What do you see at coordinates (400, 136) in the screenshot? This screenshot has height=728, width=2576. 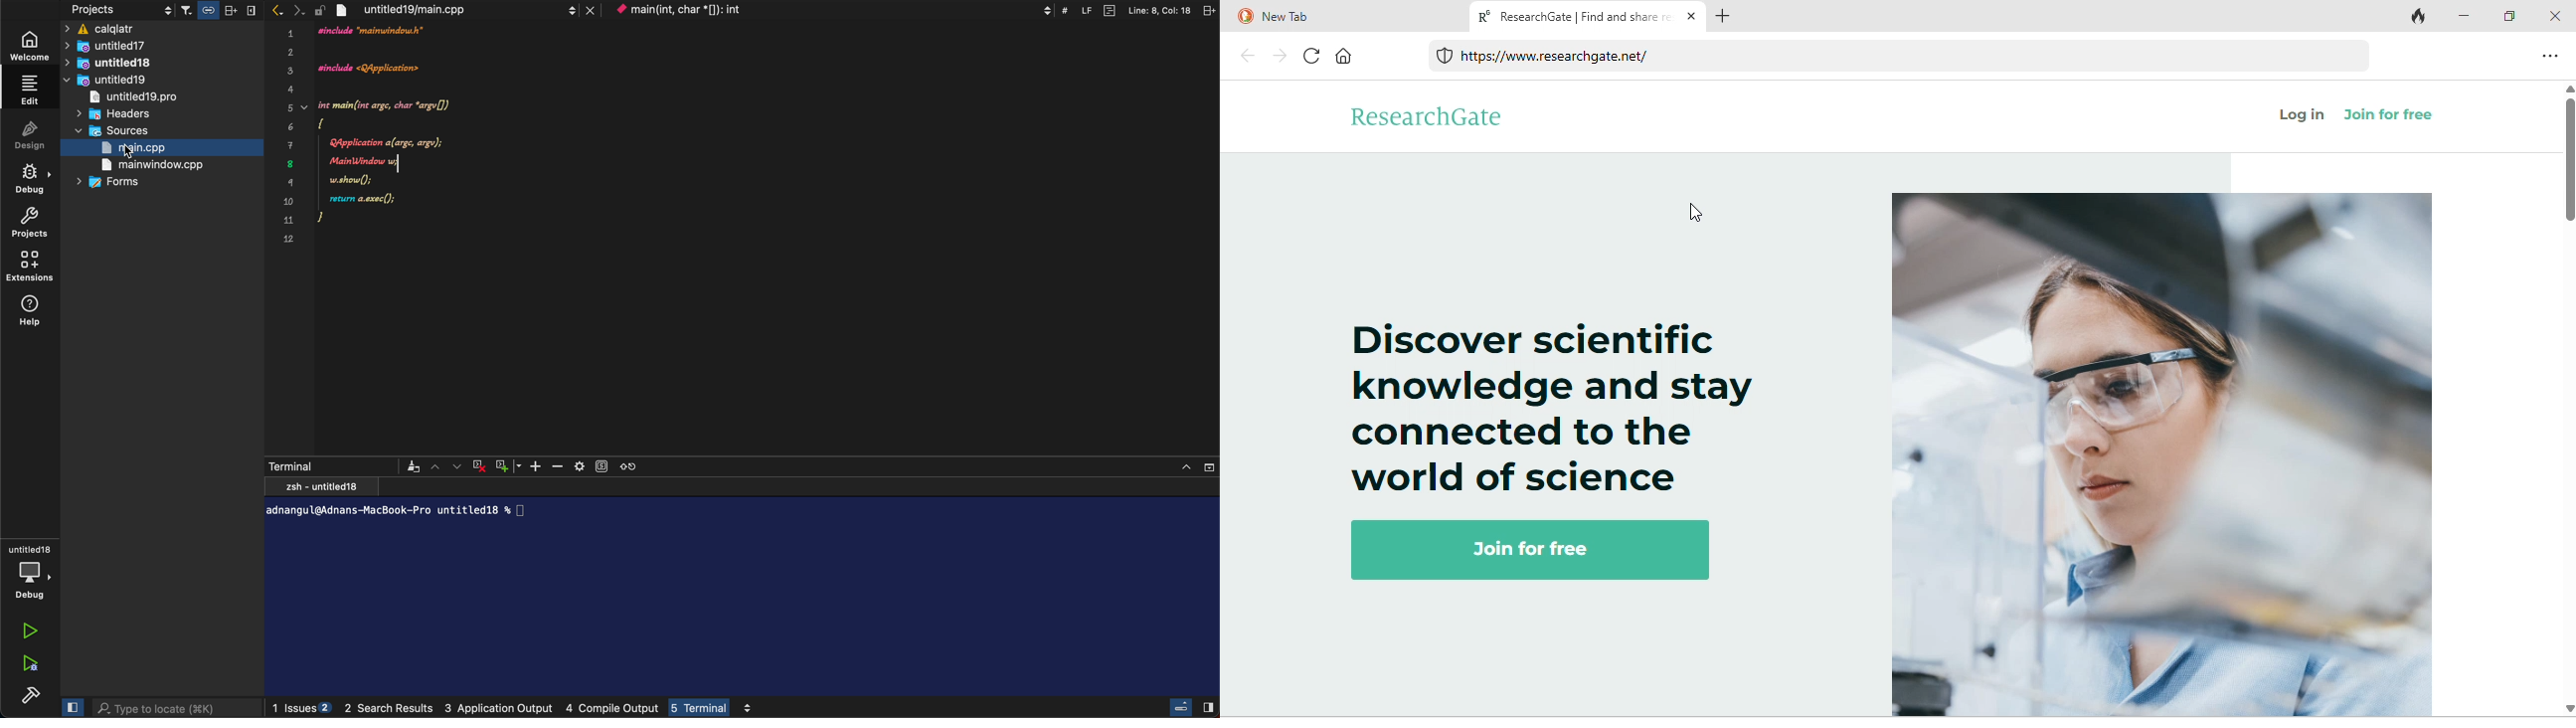 I see `code` at bounding box center [400, 136].